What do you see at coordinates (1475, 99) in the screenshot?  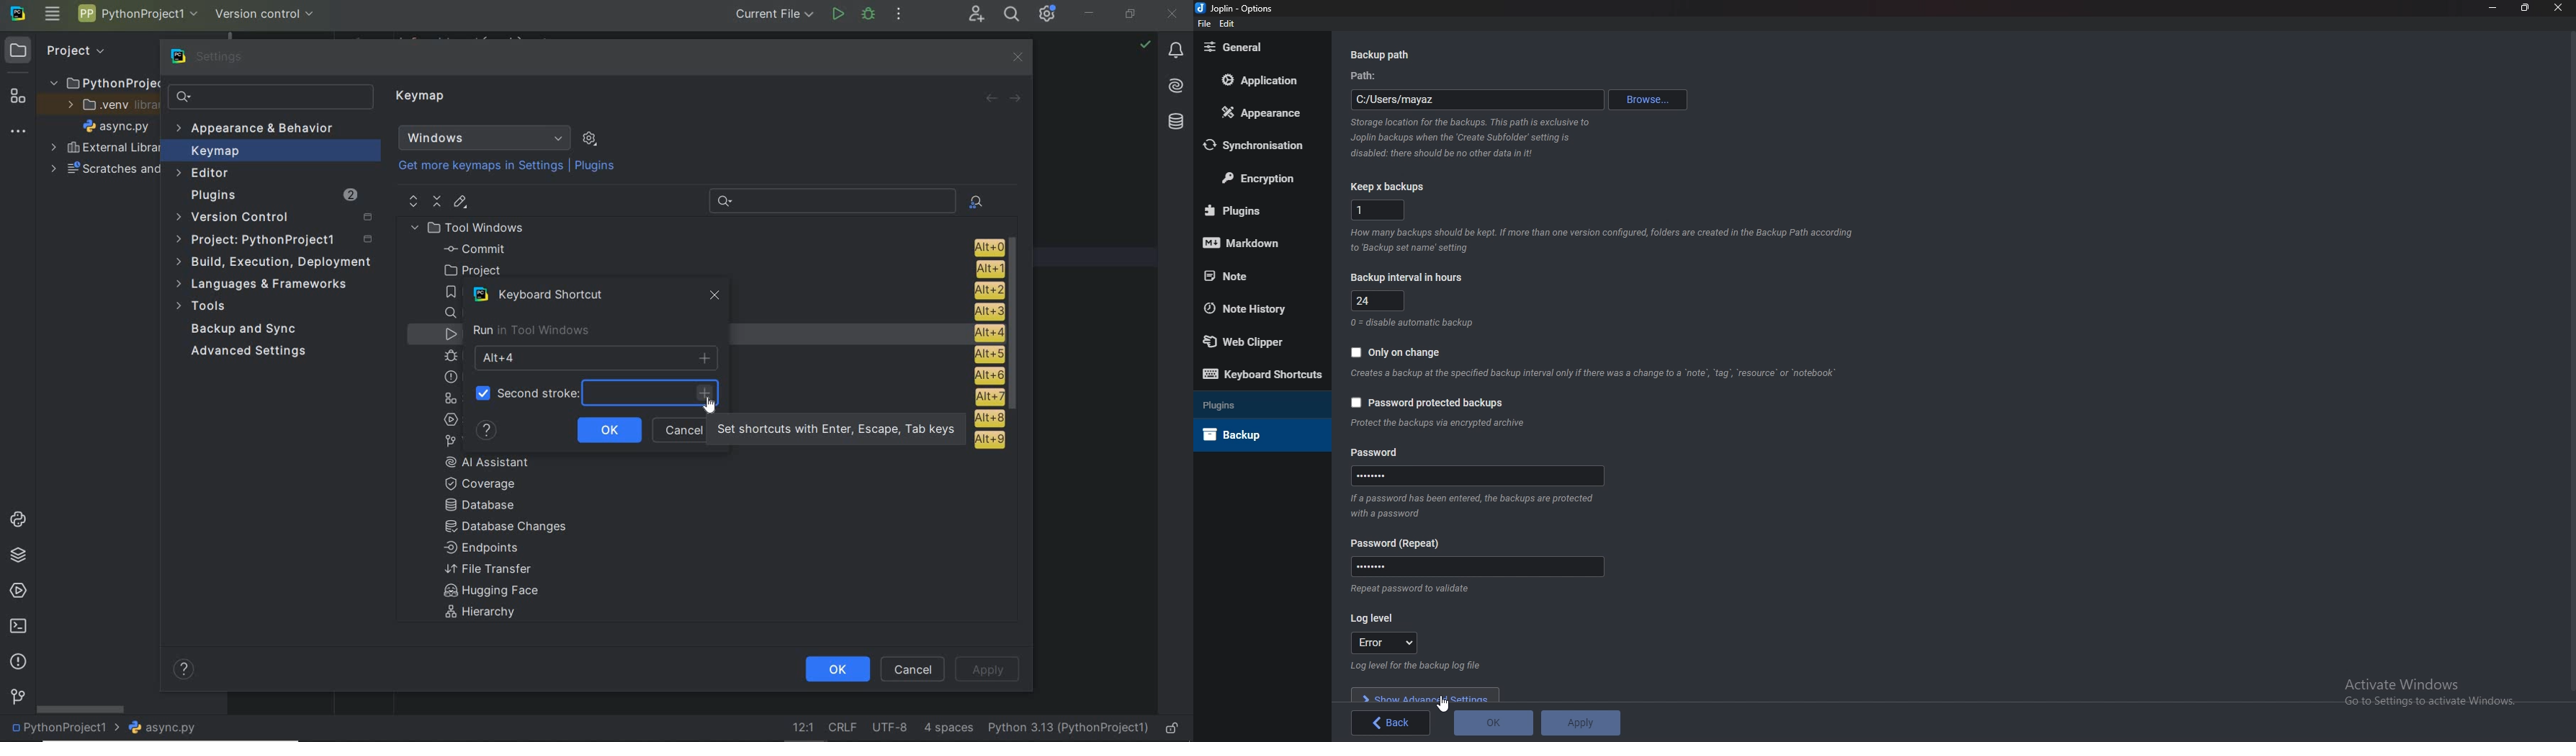 I see `path` at bounding box center [1475, 99].